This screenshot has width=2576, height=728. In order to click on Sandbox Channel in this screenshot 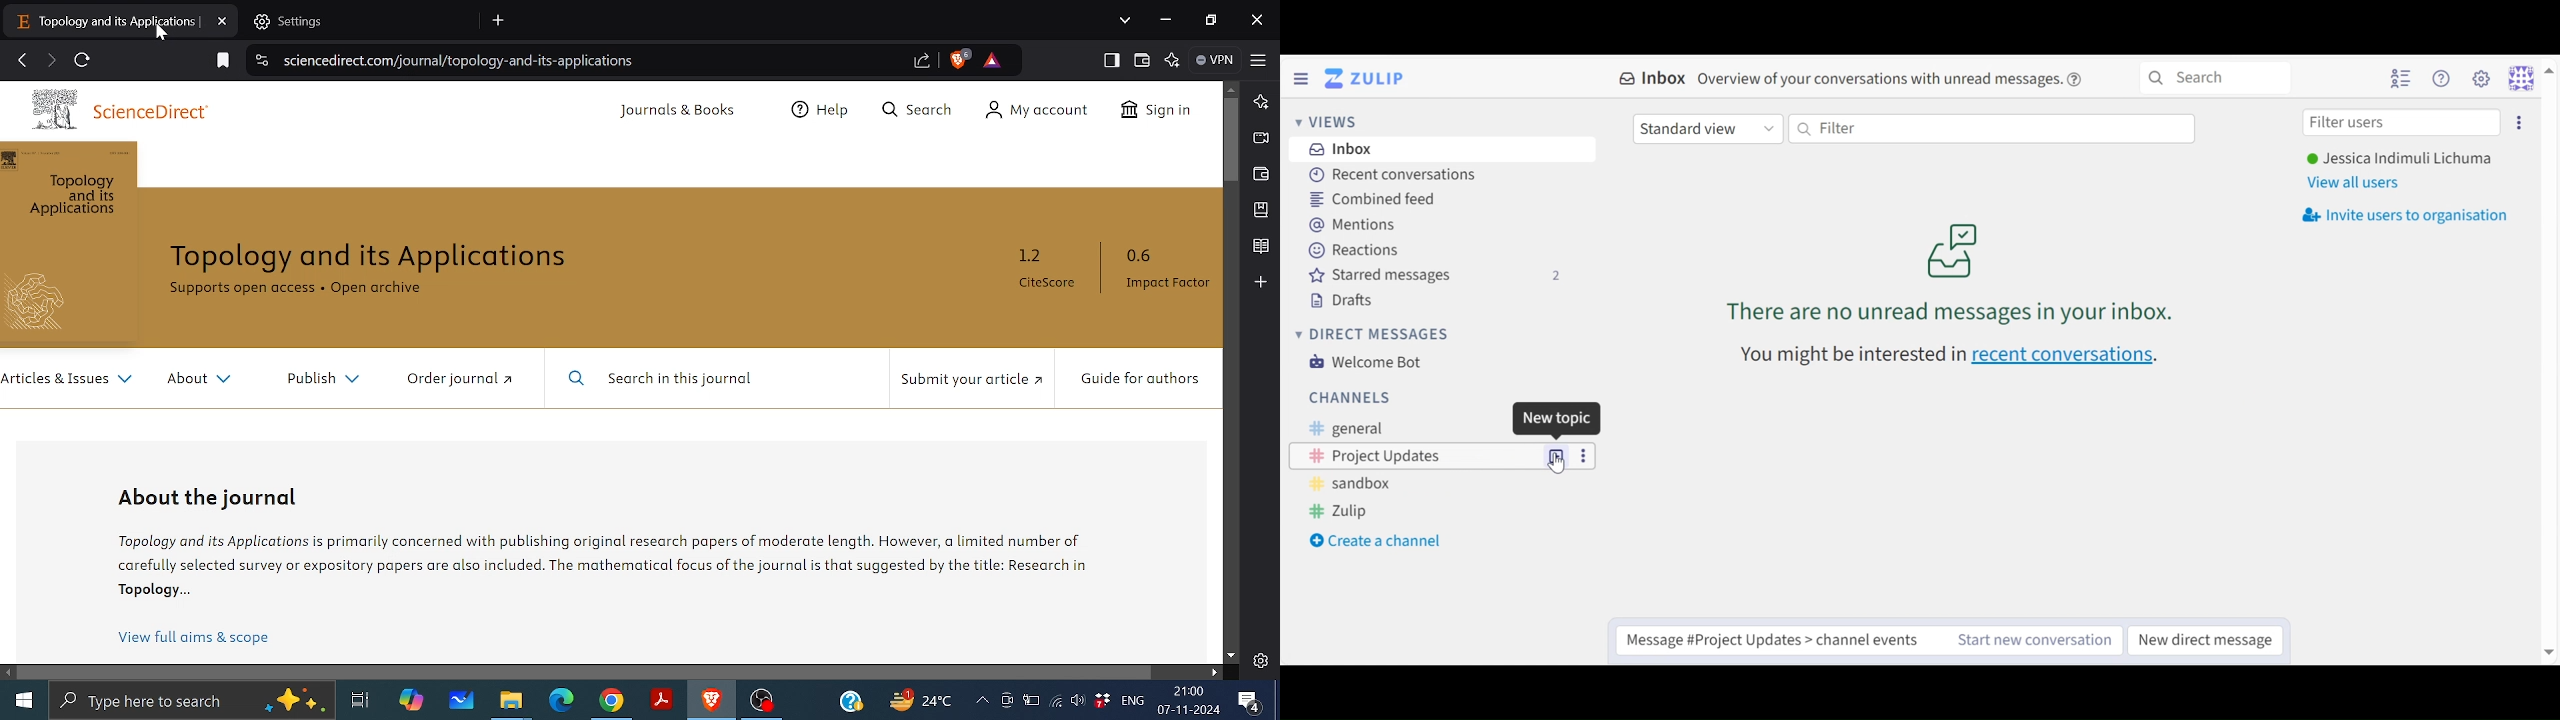, I will do `click(1355, 486)`.